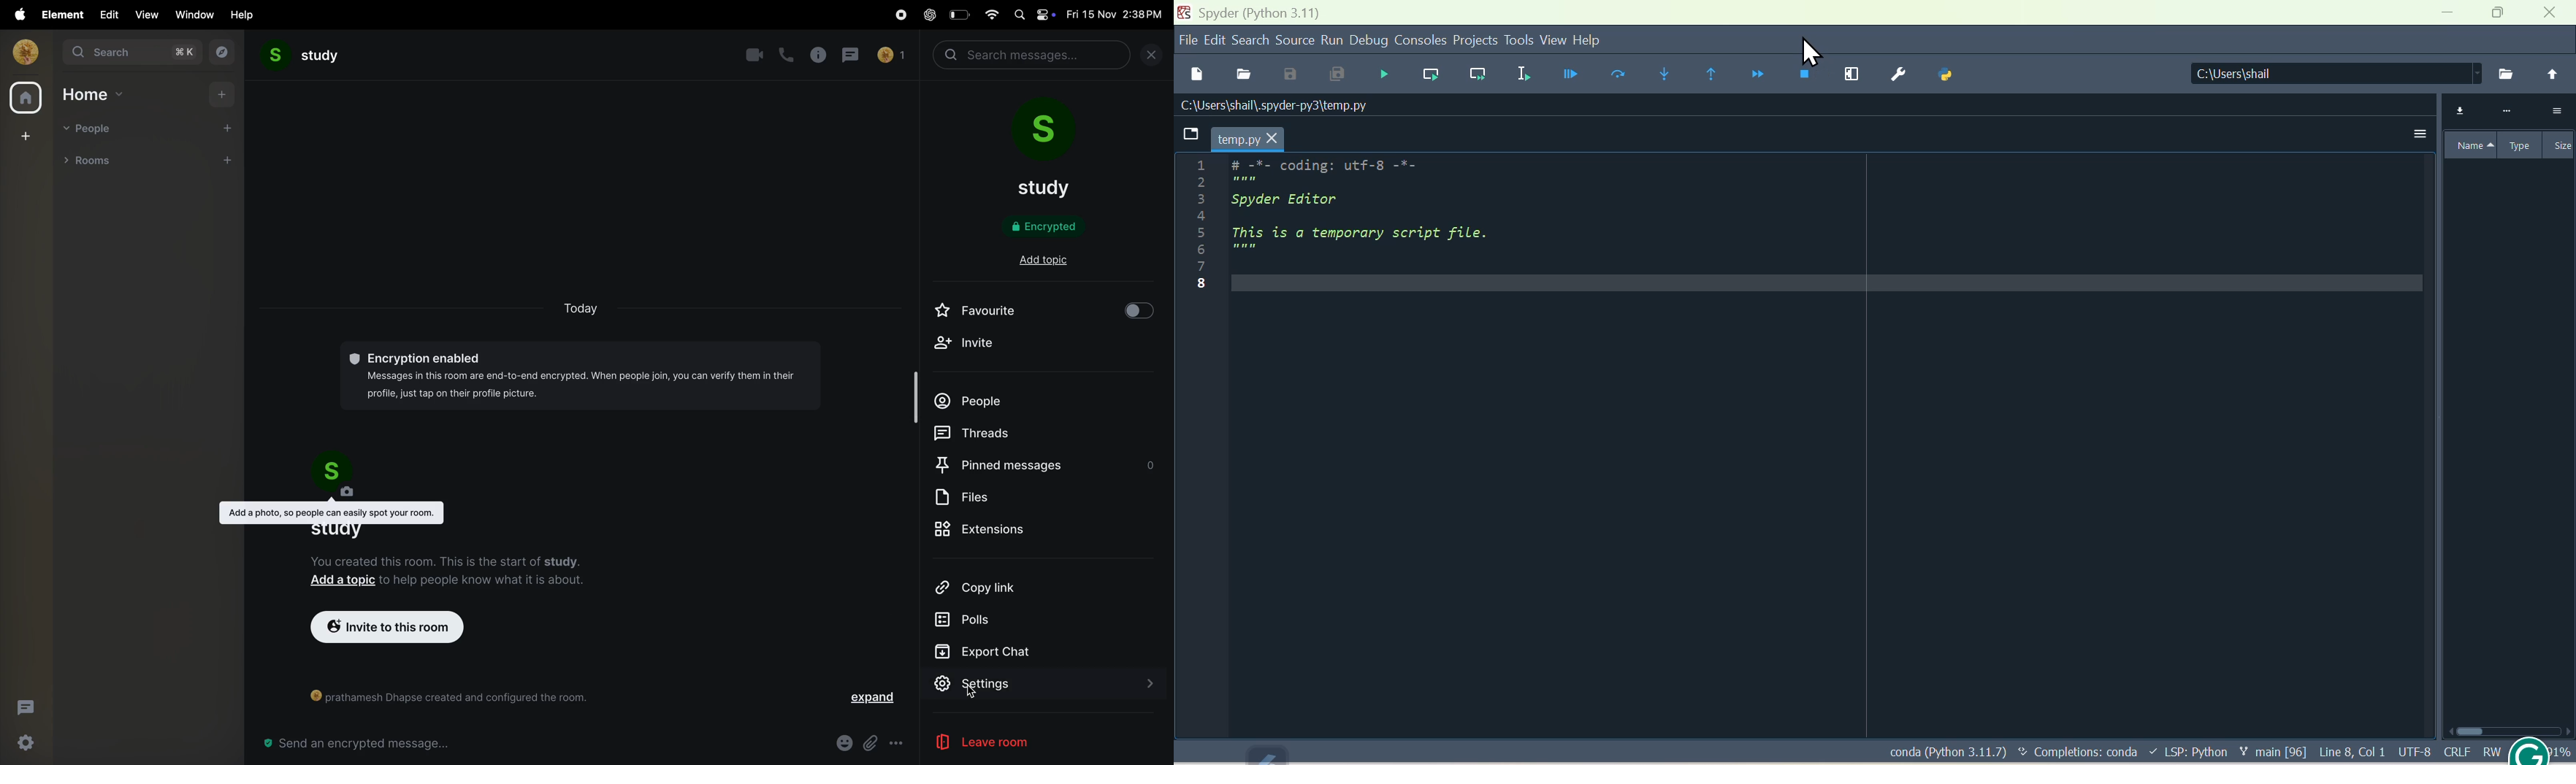 The height and width of the screenshot is (784, 2576). I want to click on New files, so click(1196, 72).